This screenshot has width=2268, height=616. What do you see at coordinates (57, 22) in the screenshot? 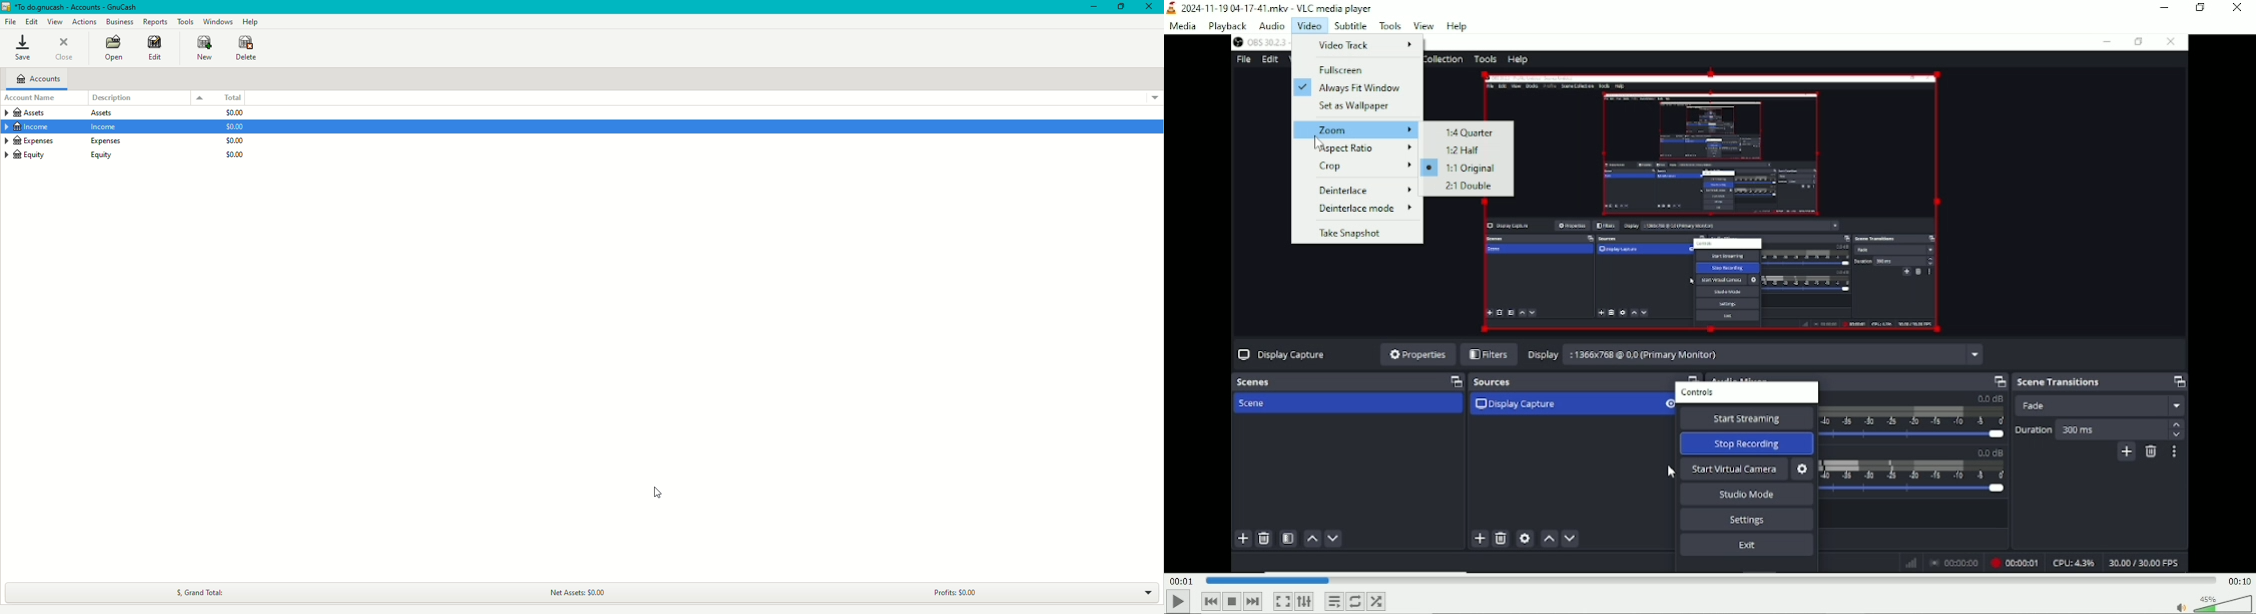
I see `View` at bounding box center [57, 22].